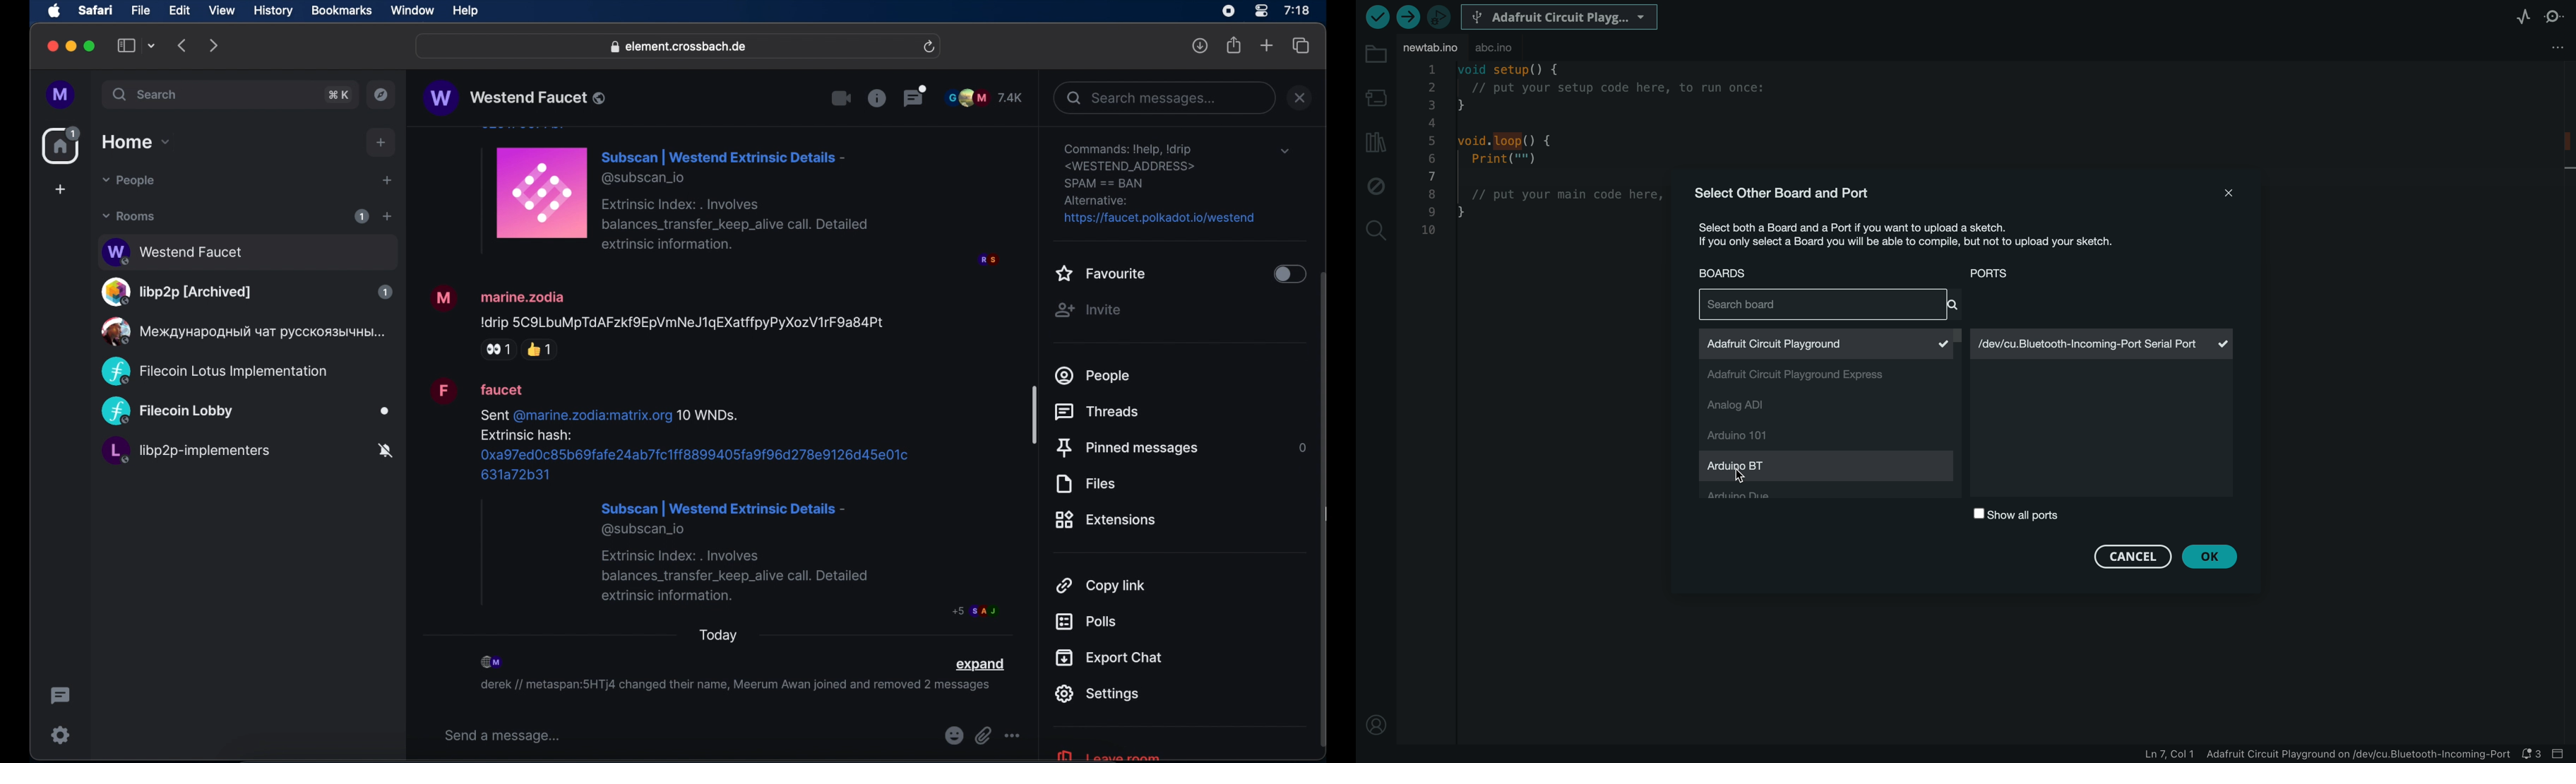 This screenshot has width=2576, height=784. I want to click on scroll bar, so click(1324, 511).